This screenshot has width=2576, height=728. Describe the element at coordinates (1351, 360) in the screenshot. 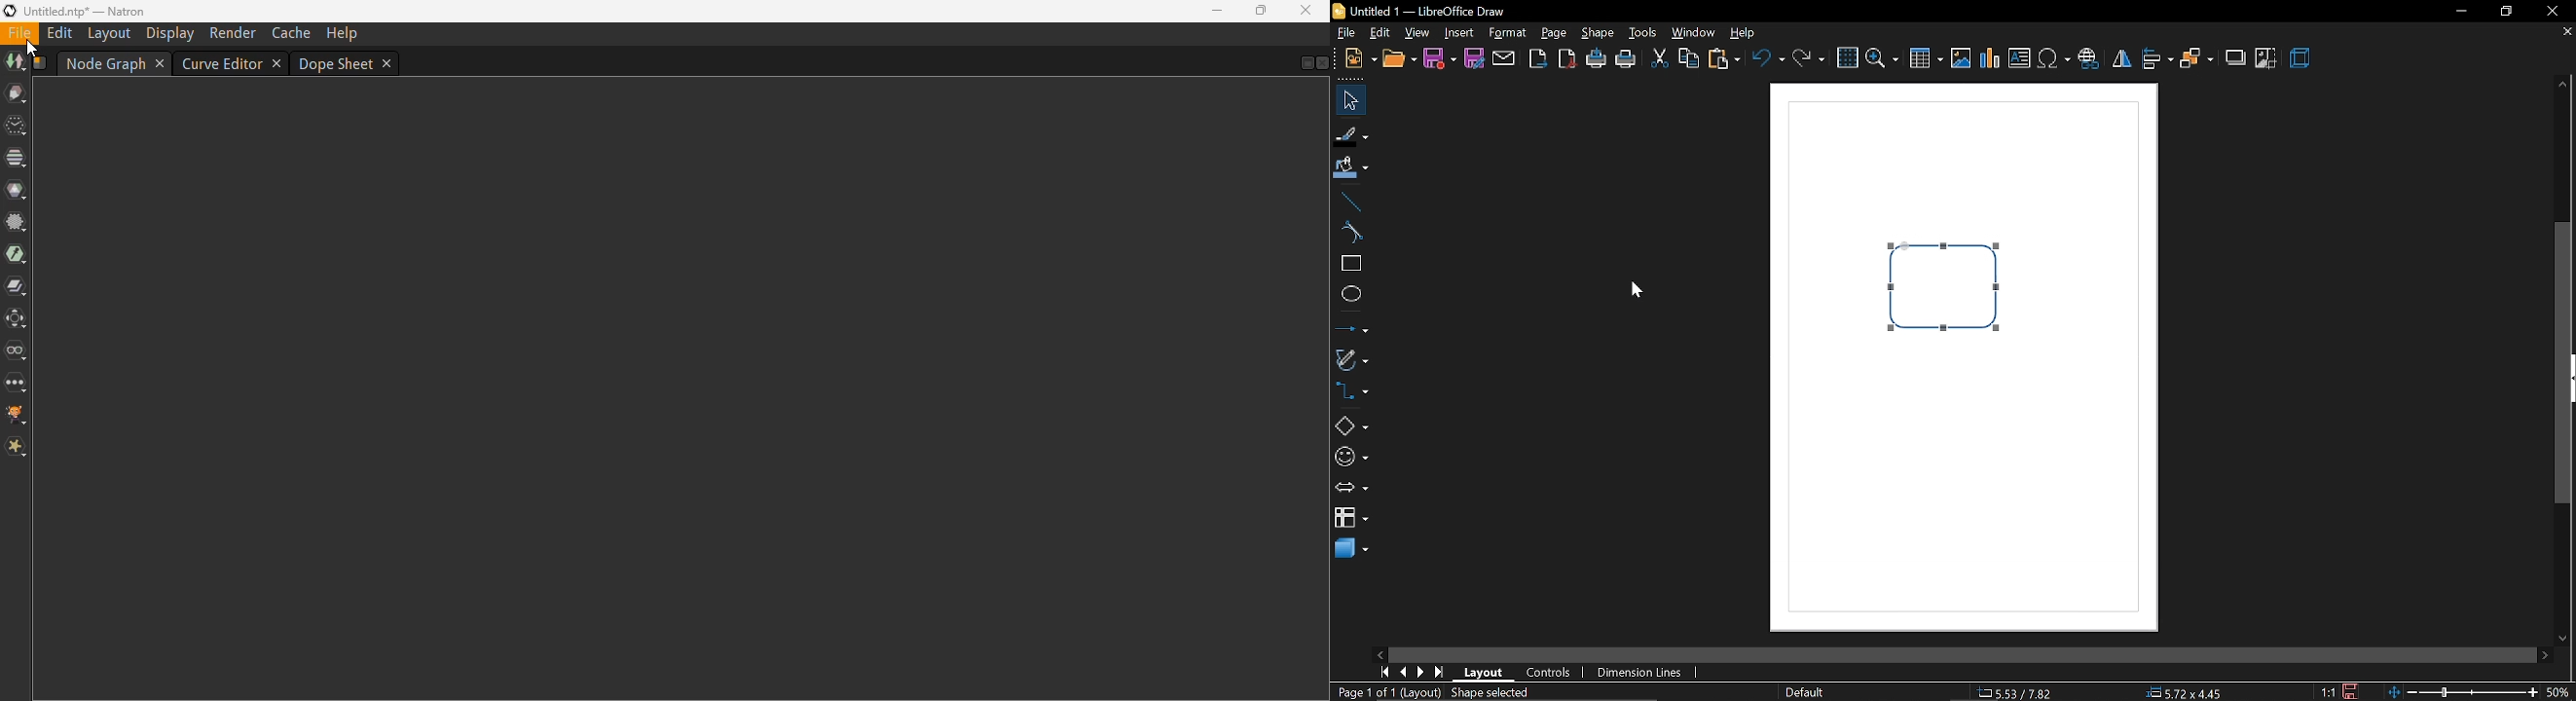

I see `curves and polygons` at that location.